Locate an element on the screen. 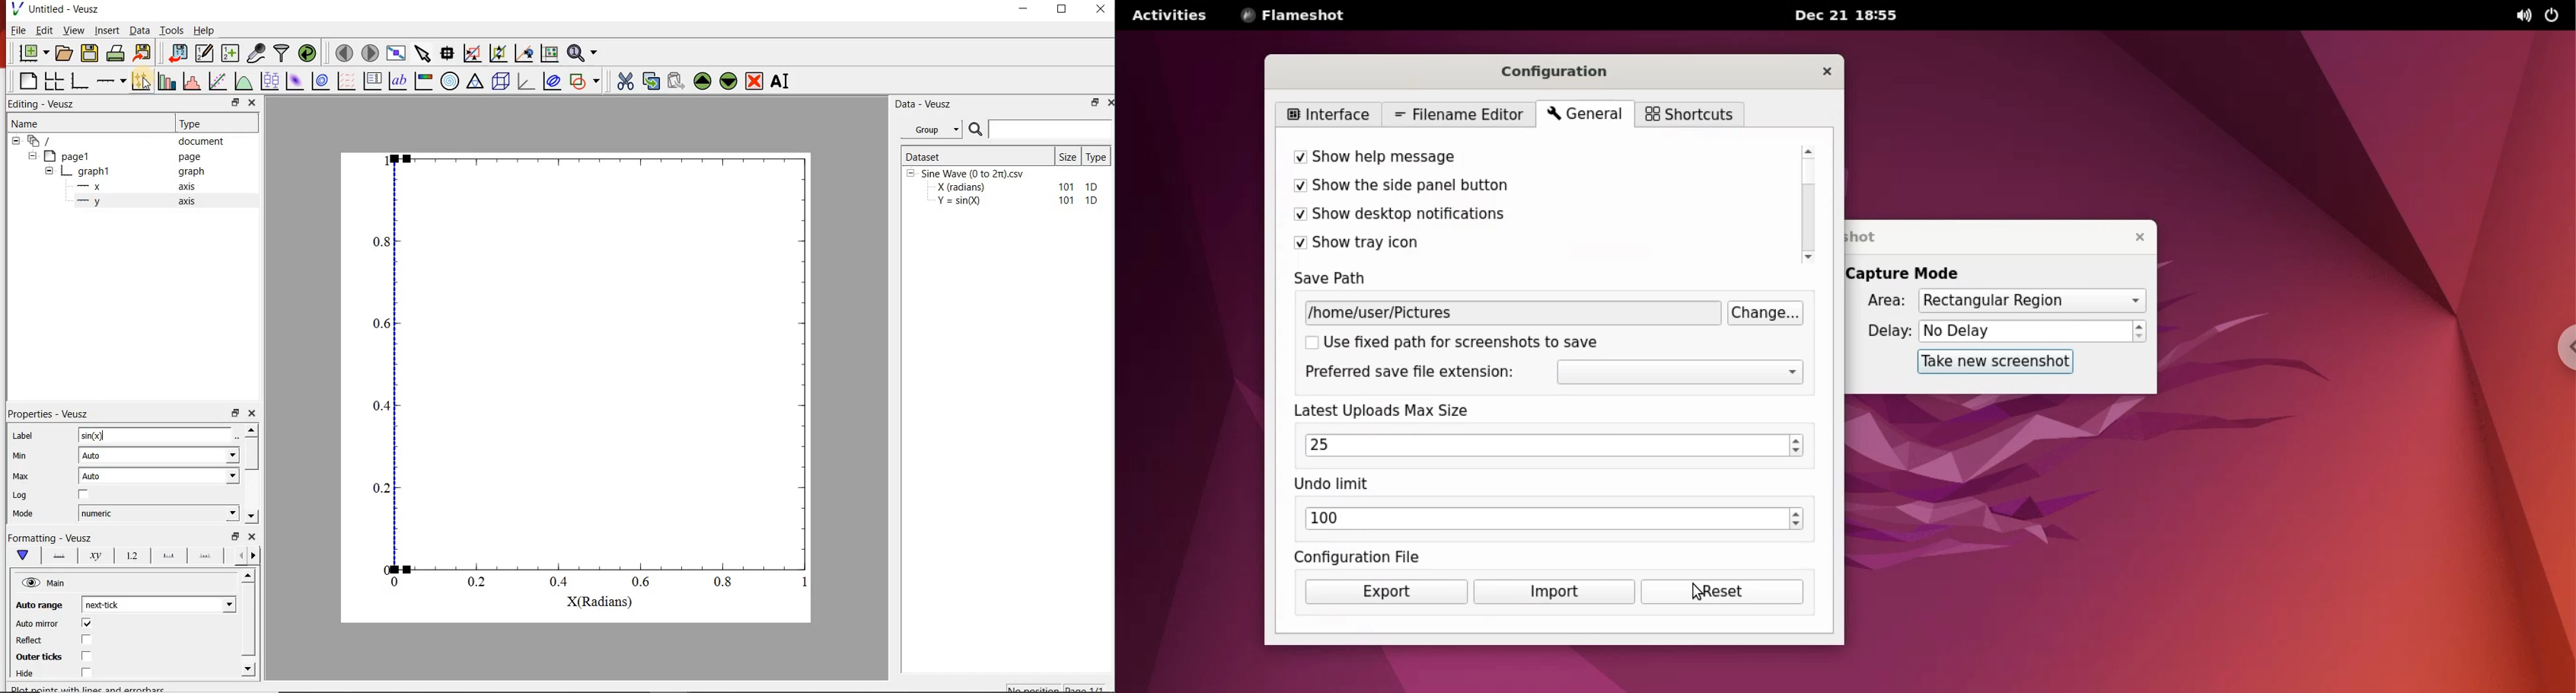 The width and height of the screenshot is (2576, 700). Close is located at coordinates (1102, 9).